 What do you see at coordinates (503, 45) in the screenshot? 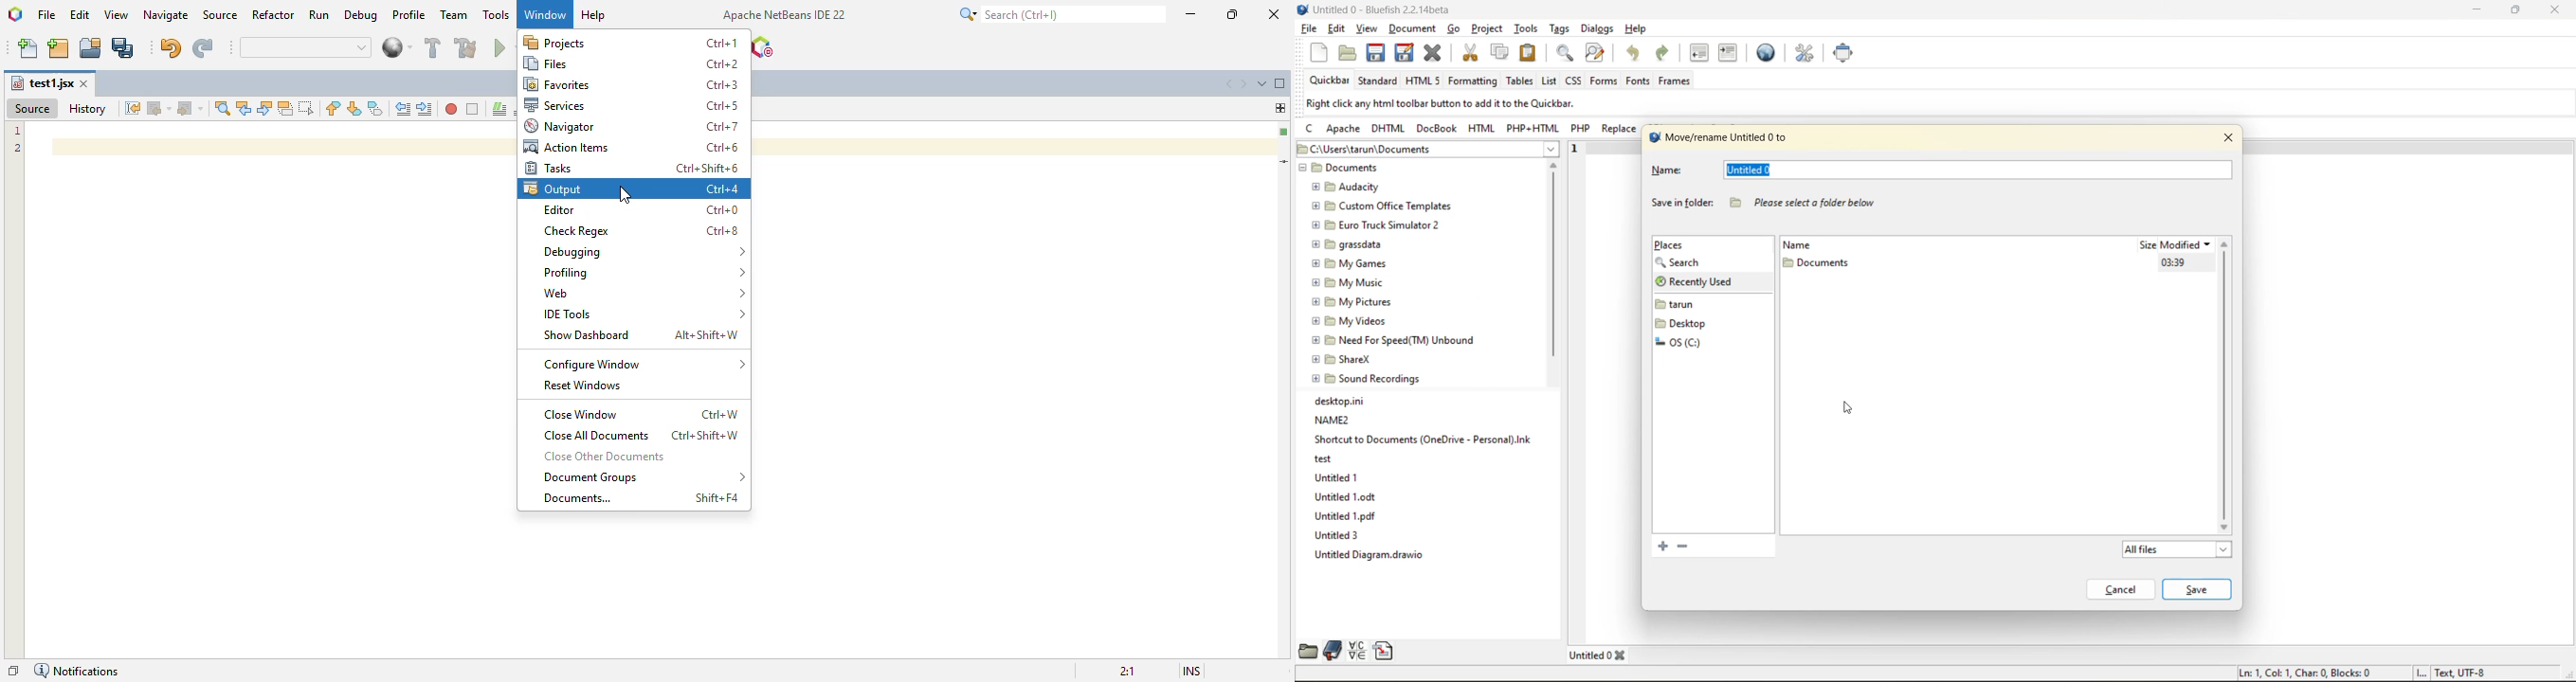
I see `run project` at bounding box center [503, 45].